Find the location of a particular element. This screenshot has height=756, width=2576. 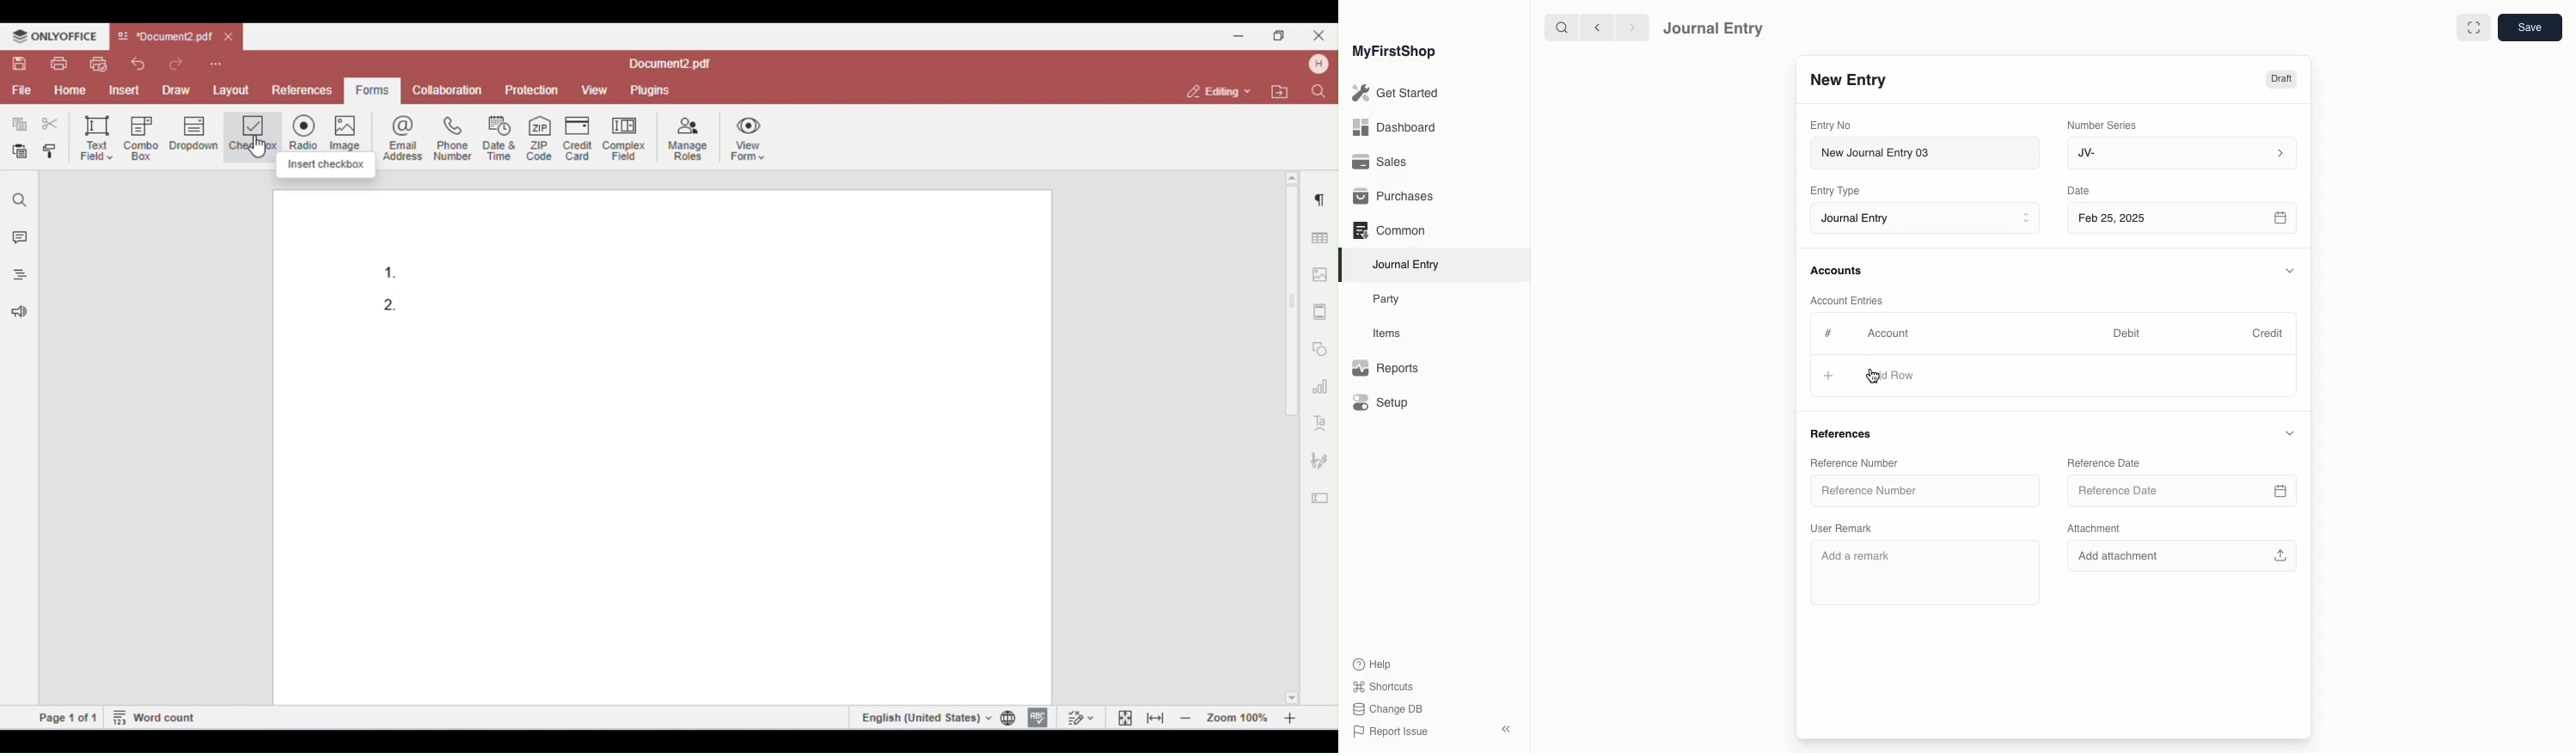

Party is located at coordinates (1387, 298).